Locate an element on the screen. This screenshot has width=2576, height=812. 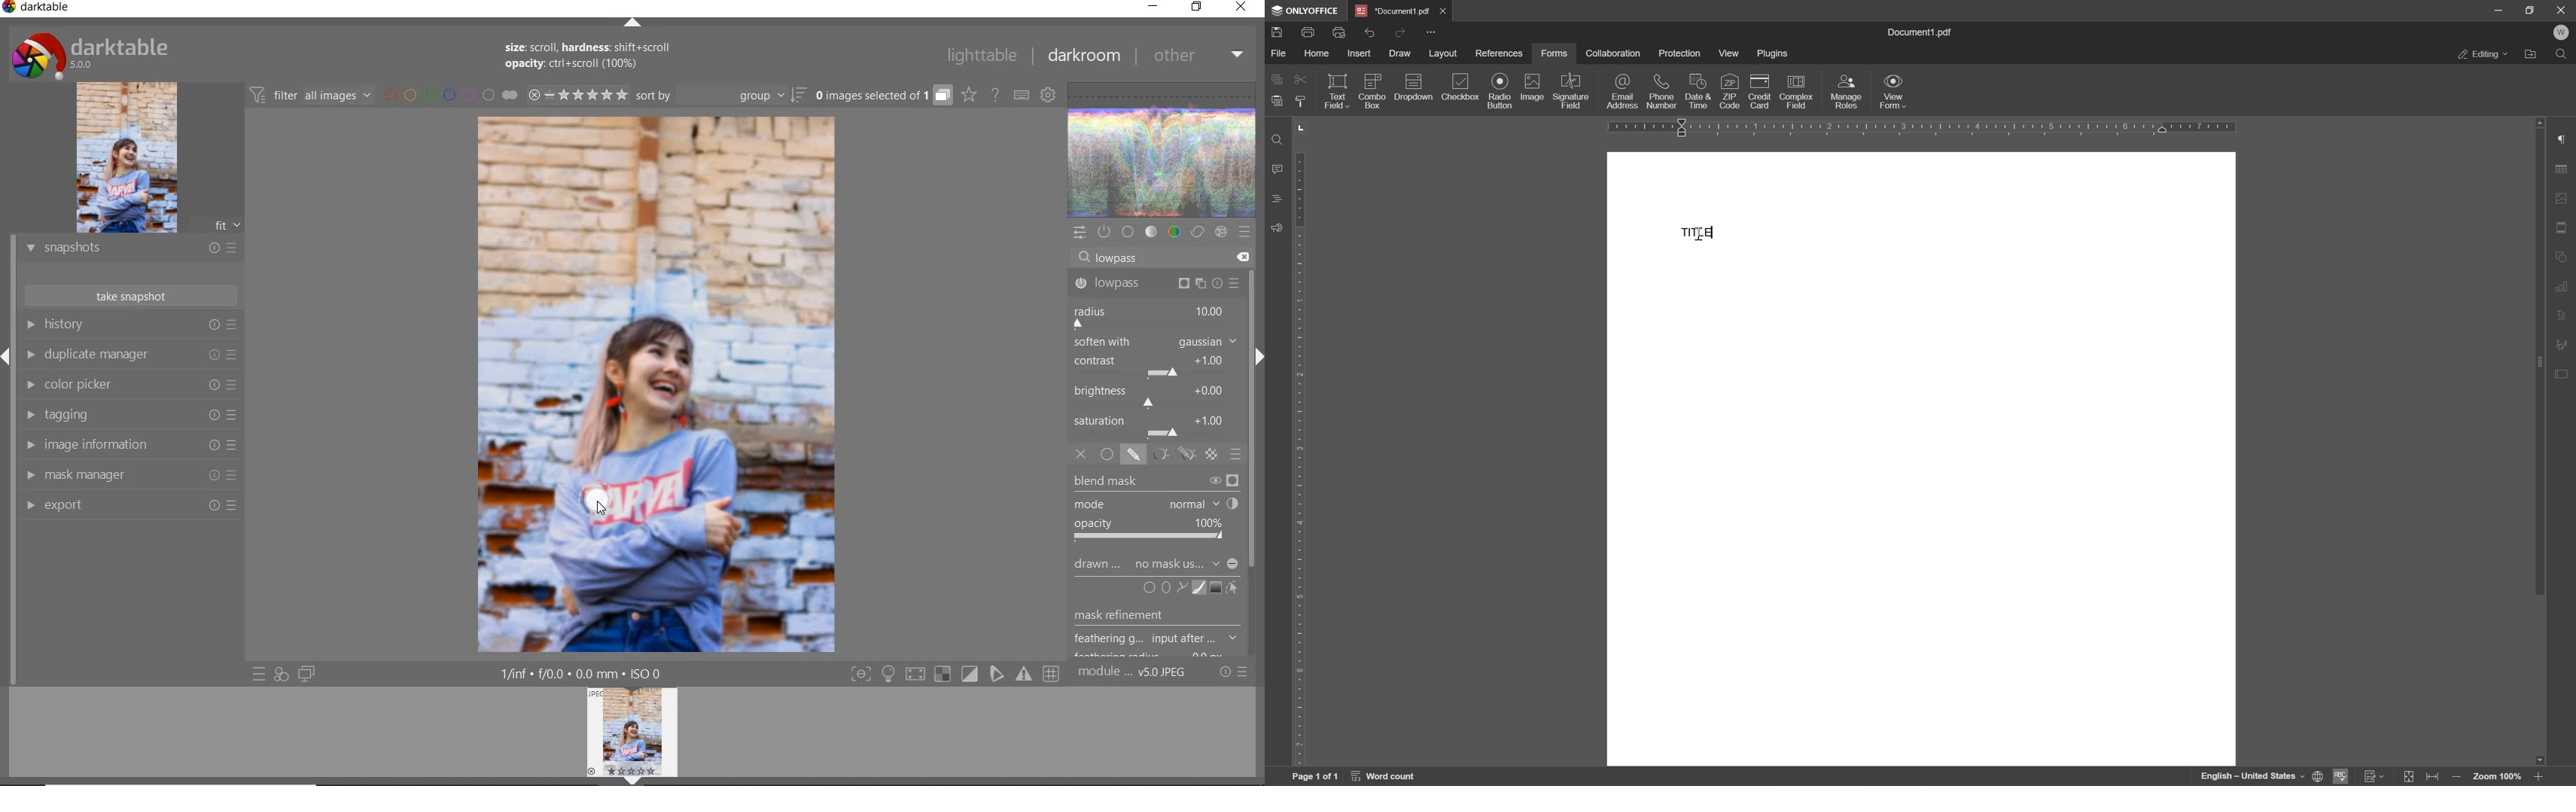
other is located at coordinates (1198, 59).